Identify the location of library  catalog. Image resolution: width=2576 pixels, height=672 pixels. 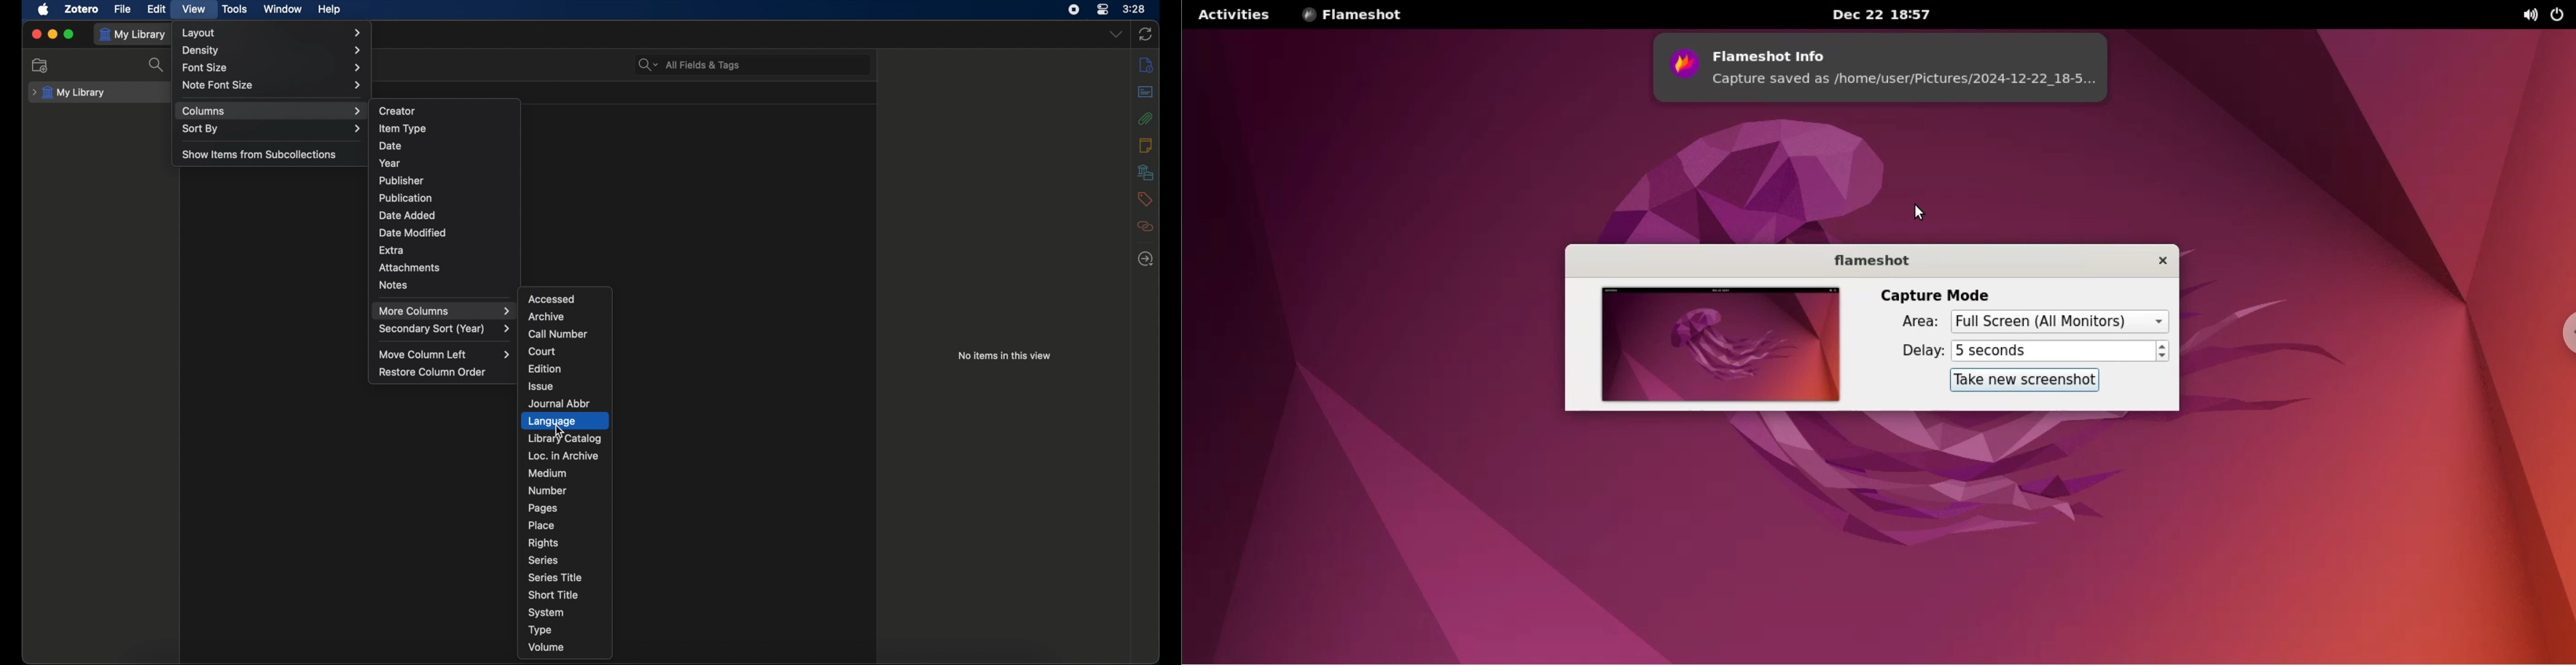
(565, 438).